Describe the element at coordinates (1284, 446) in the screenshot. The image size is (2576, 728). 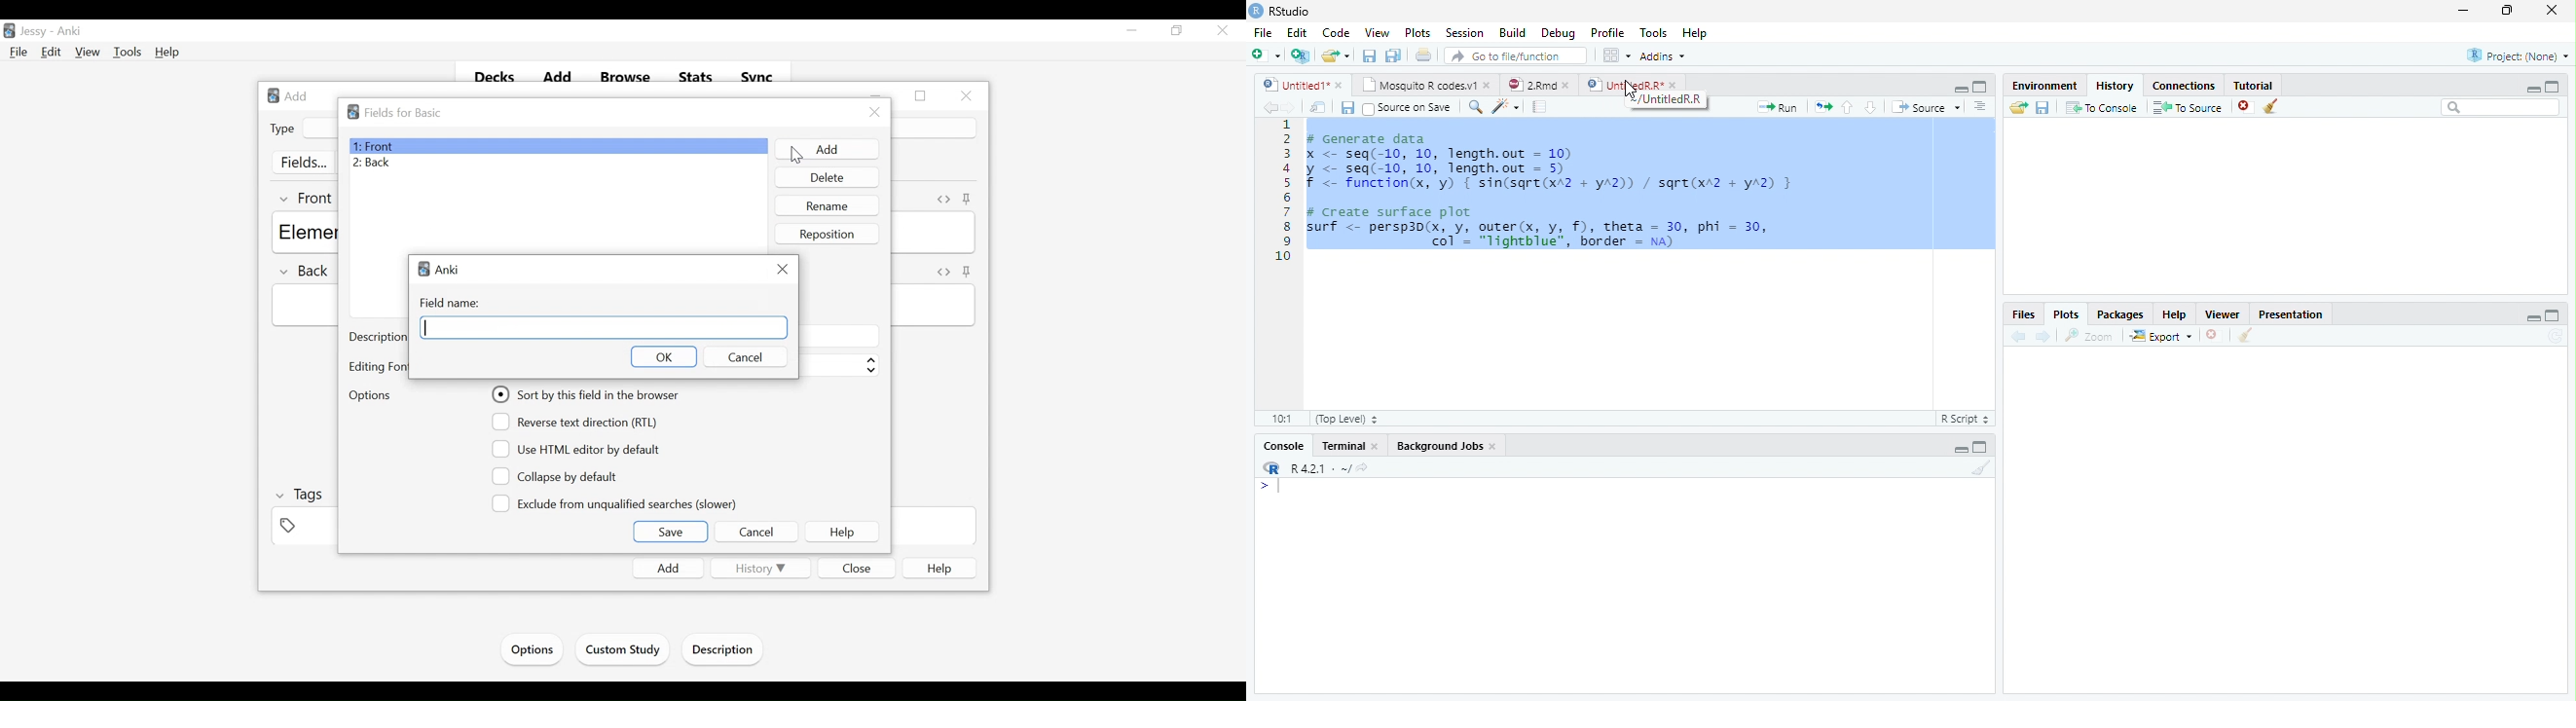
I see `Console` at that location.